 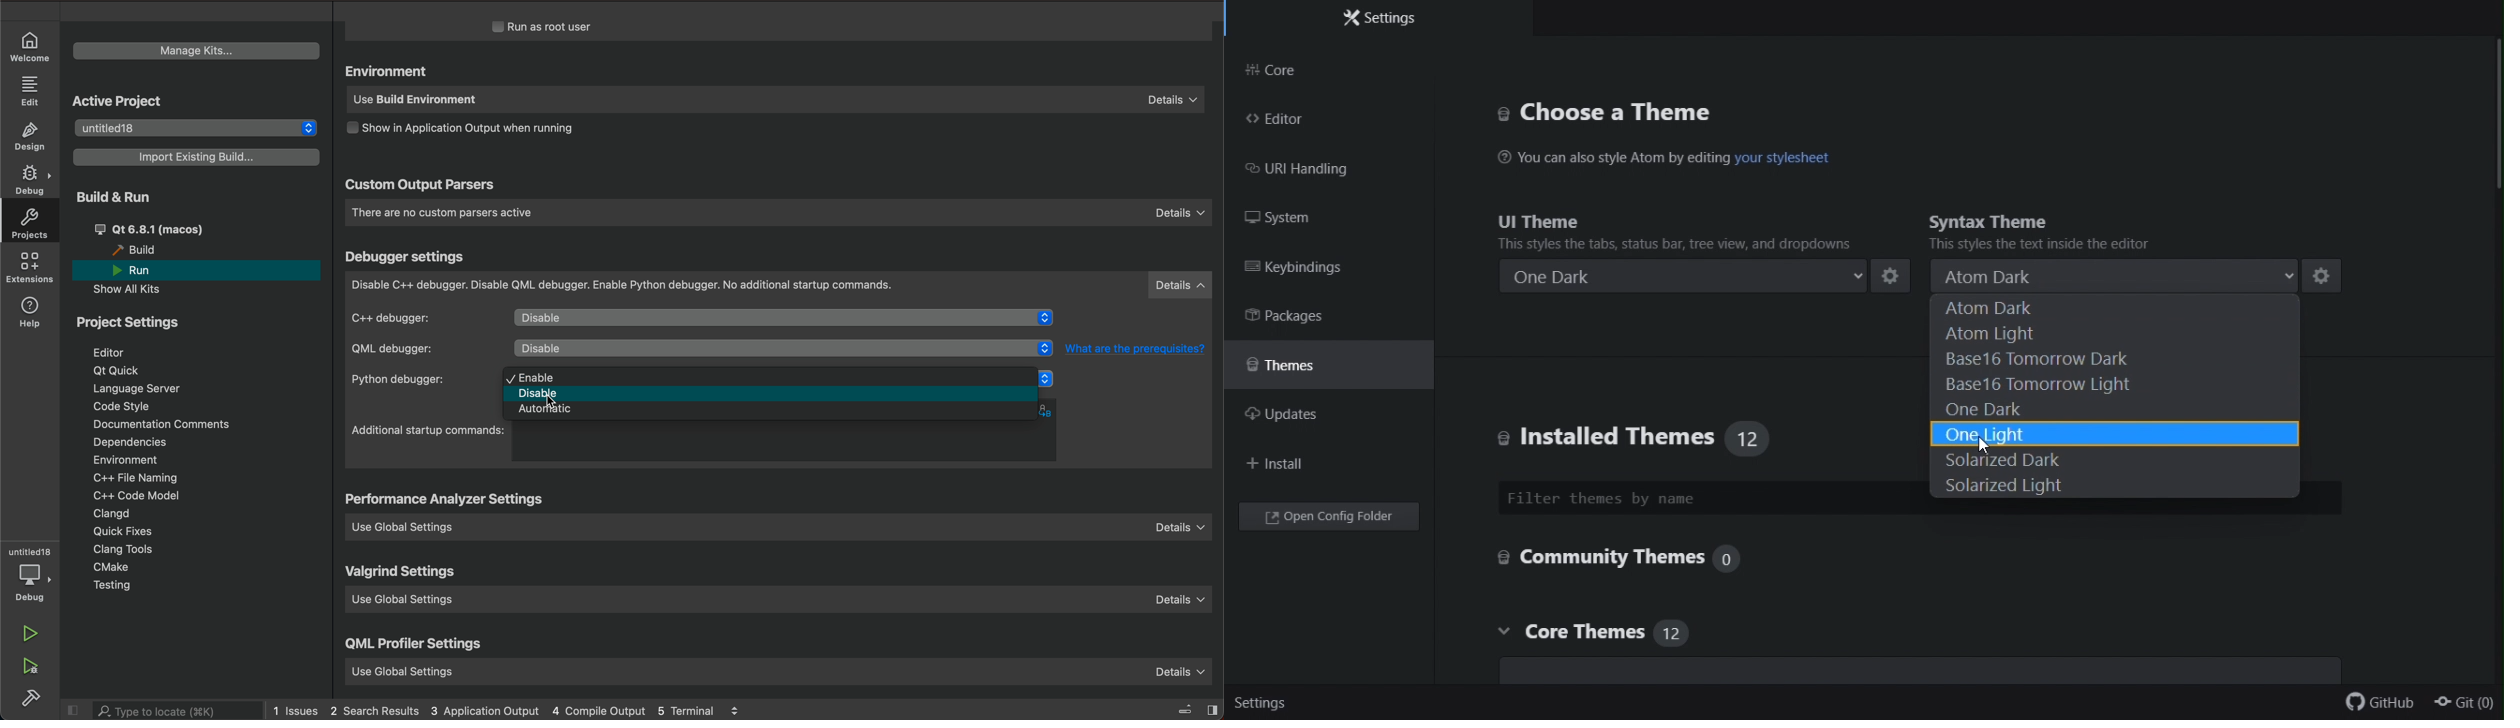 I want to click on use global , so click(x=785, y=526).